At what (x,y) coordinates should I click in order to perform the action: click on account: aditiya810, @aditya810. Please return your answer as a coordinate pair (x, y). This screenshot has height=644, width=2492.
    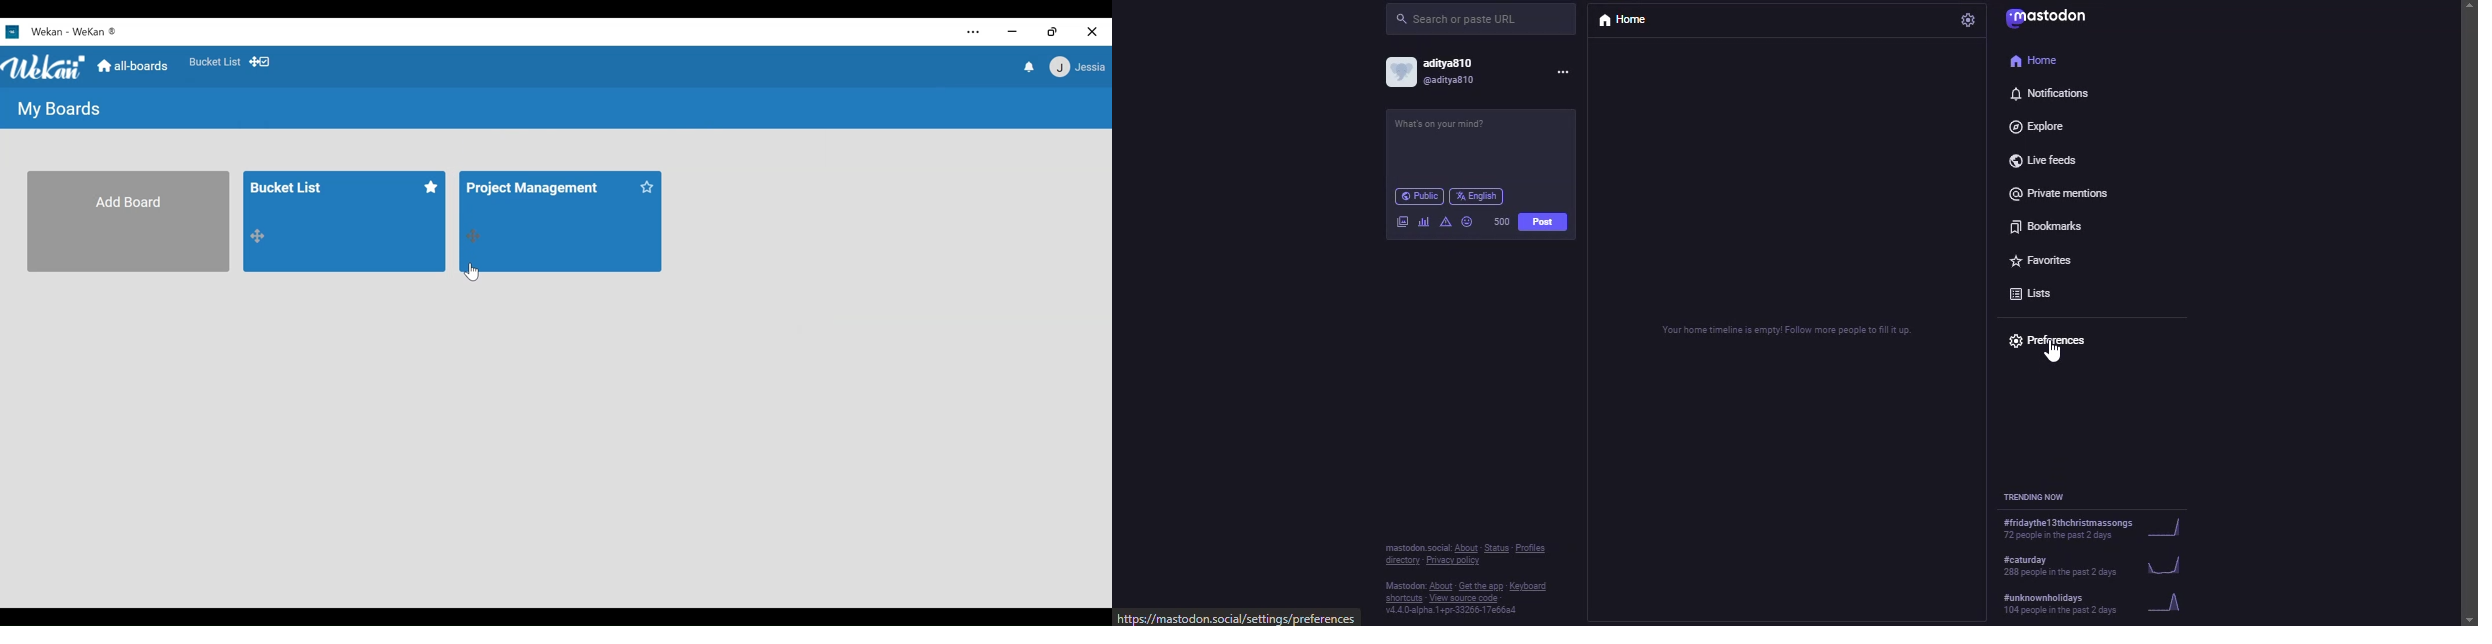
    Looking at the image, I should click on (1435, 72).